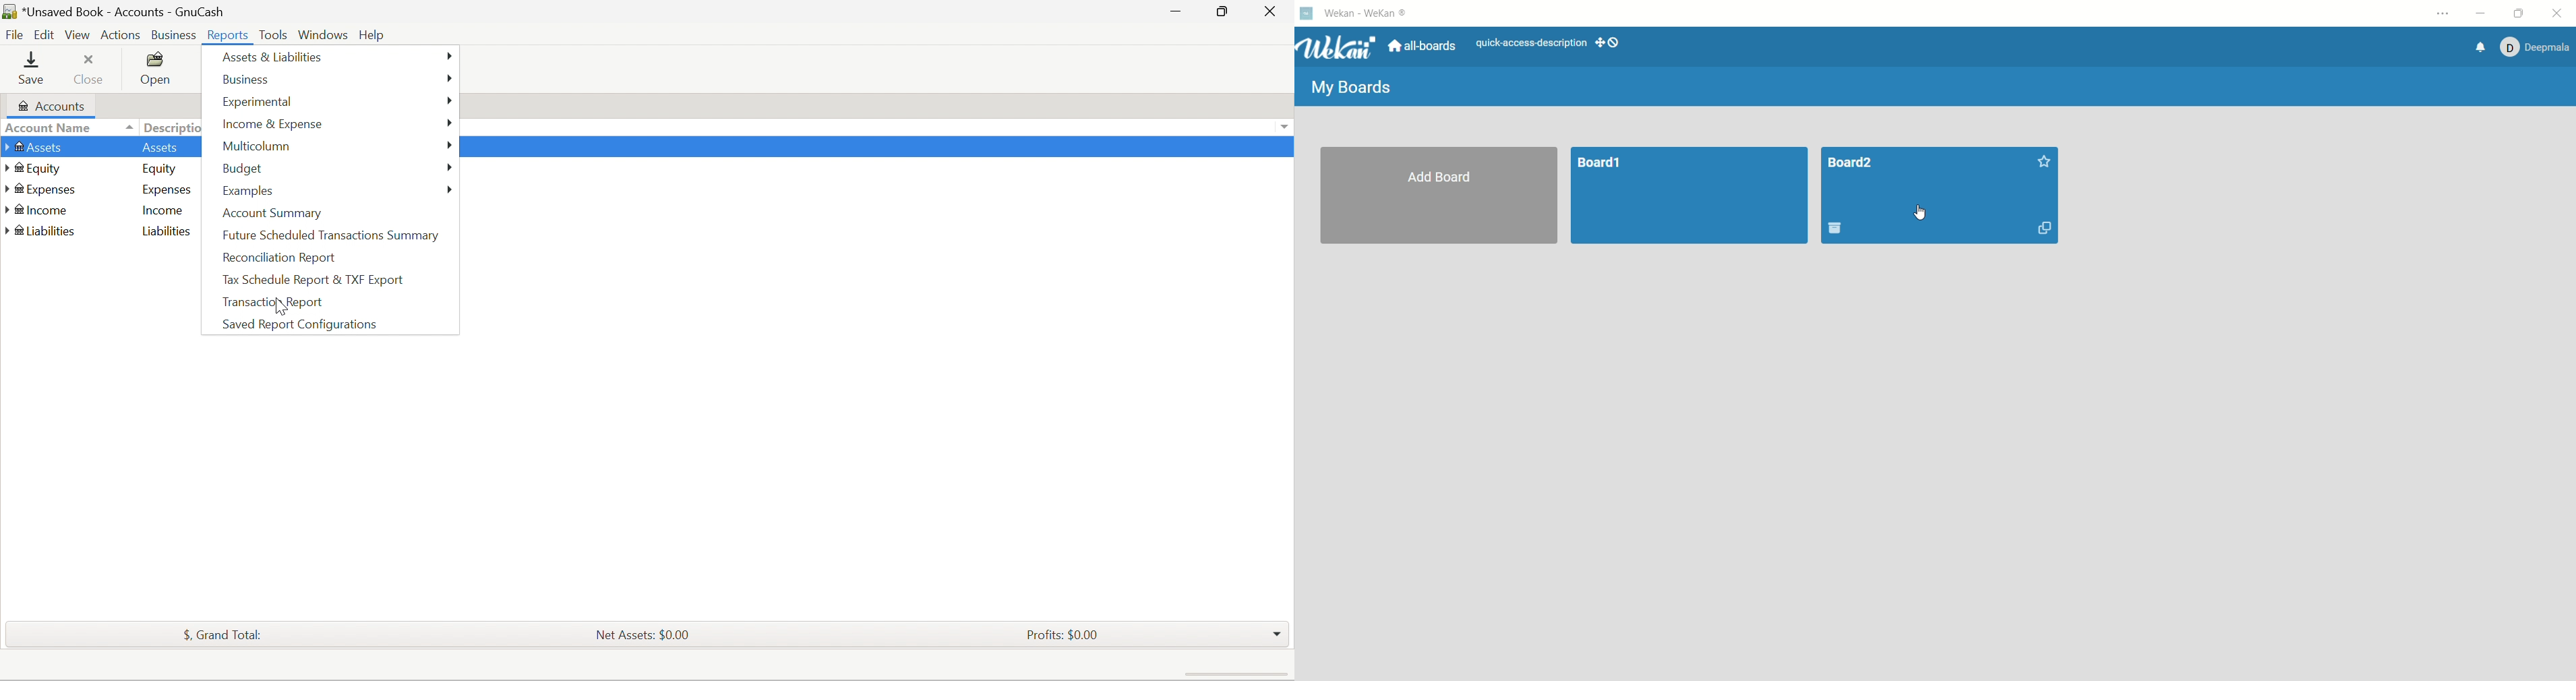 Image resolution: width=2576 pixels, height=700 pixels. I want to click on Minimize, so click(1172, 12).